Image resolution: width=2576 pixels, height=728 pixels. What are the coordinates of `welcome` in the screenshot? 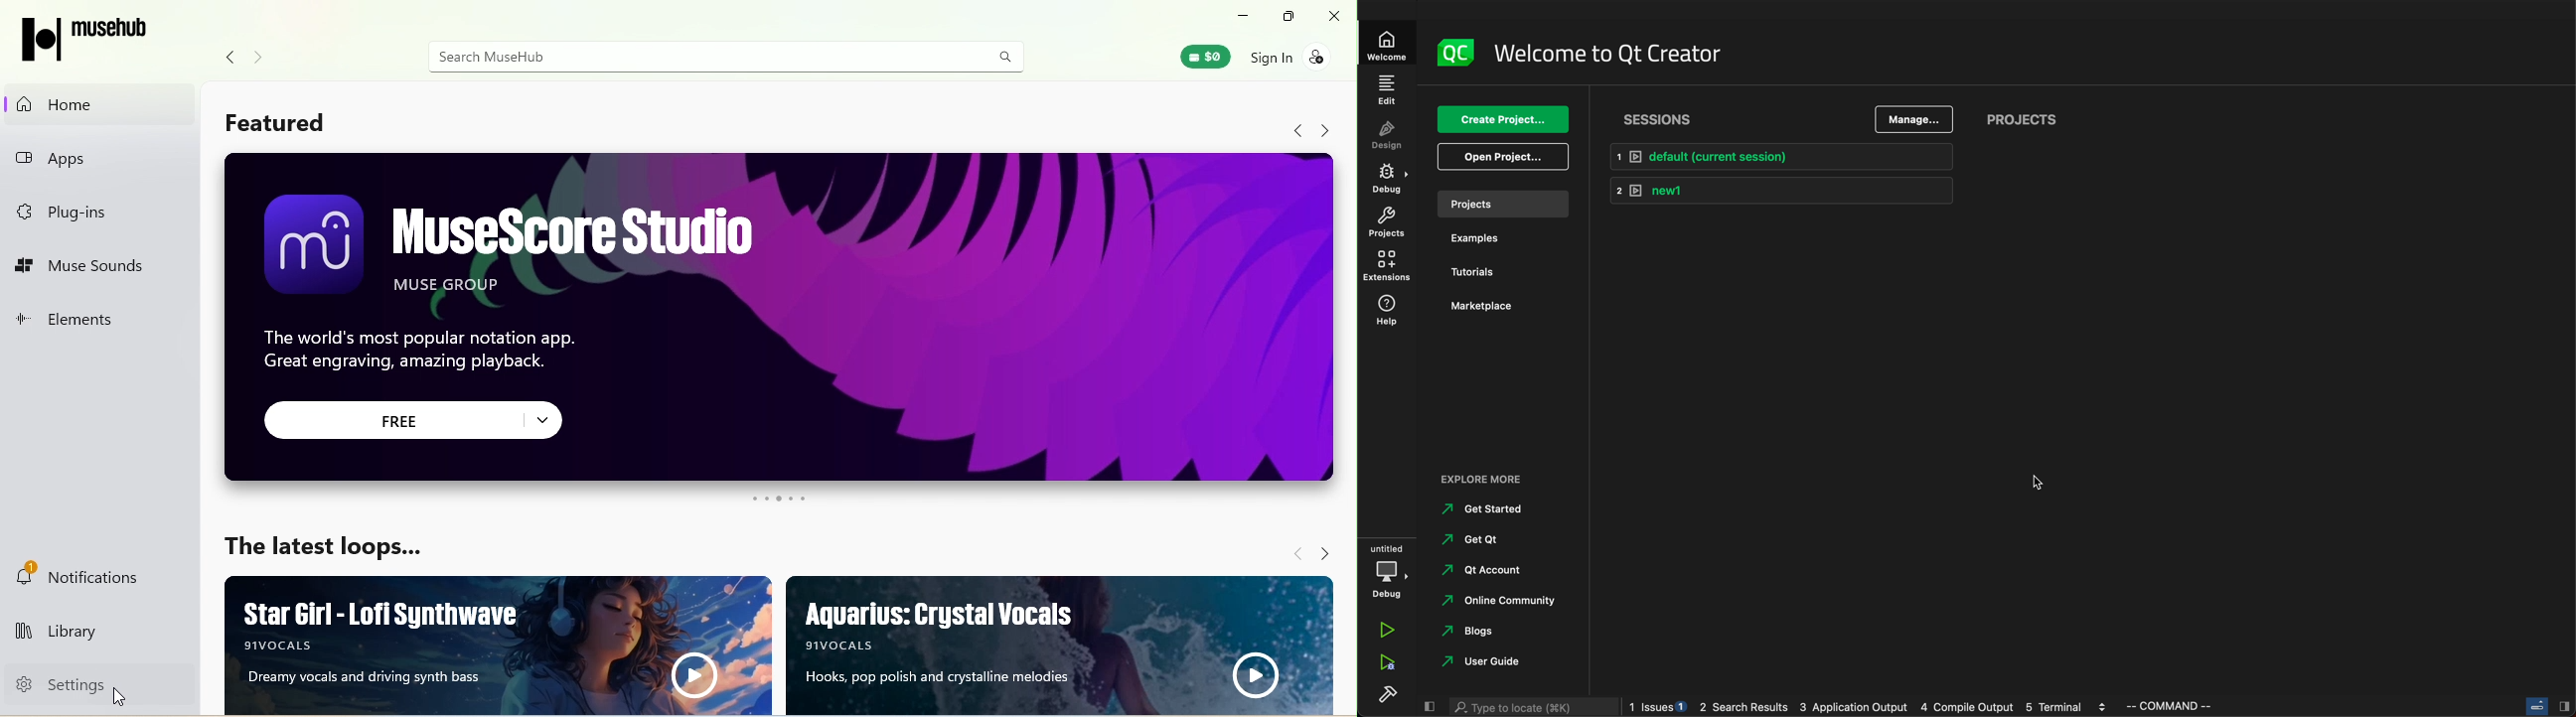 It's located at (1611, 54).